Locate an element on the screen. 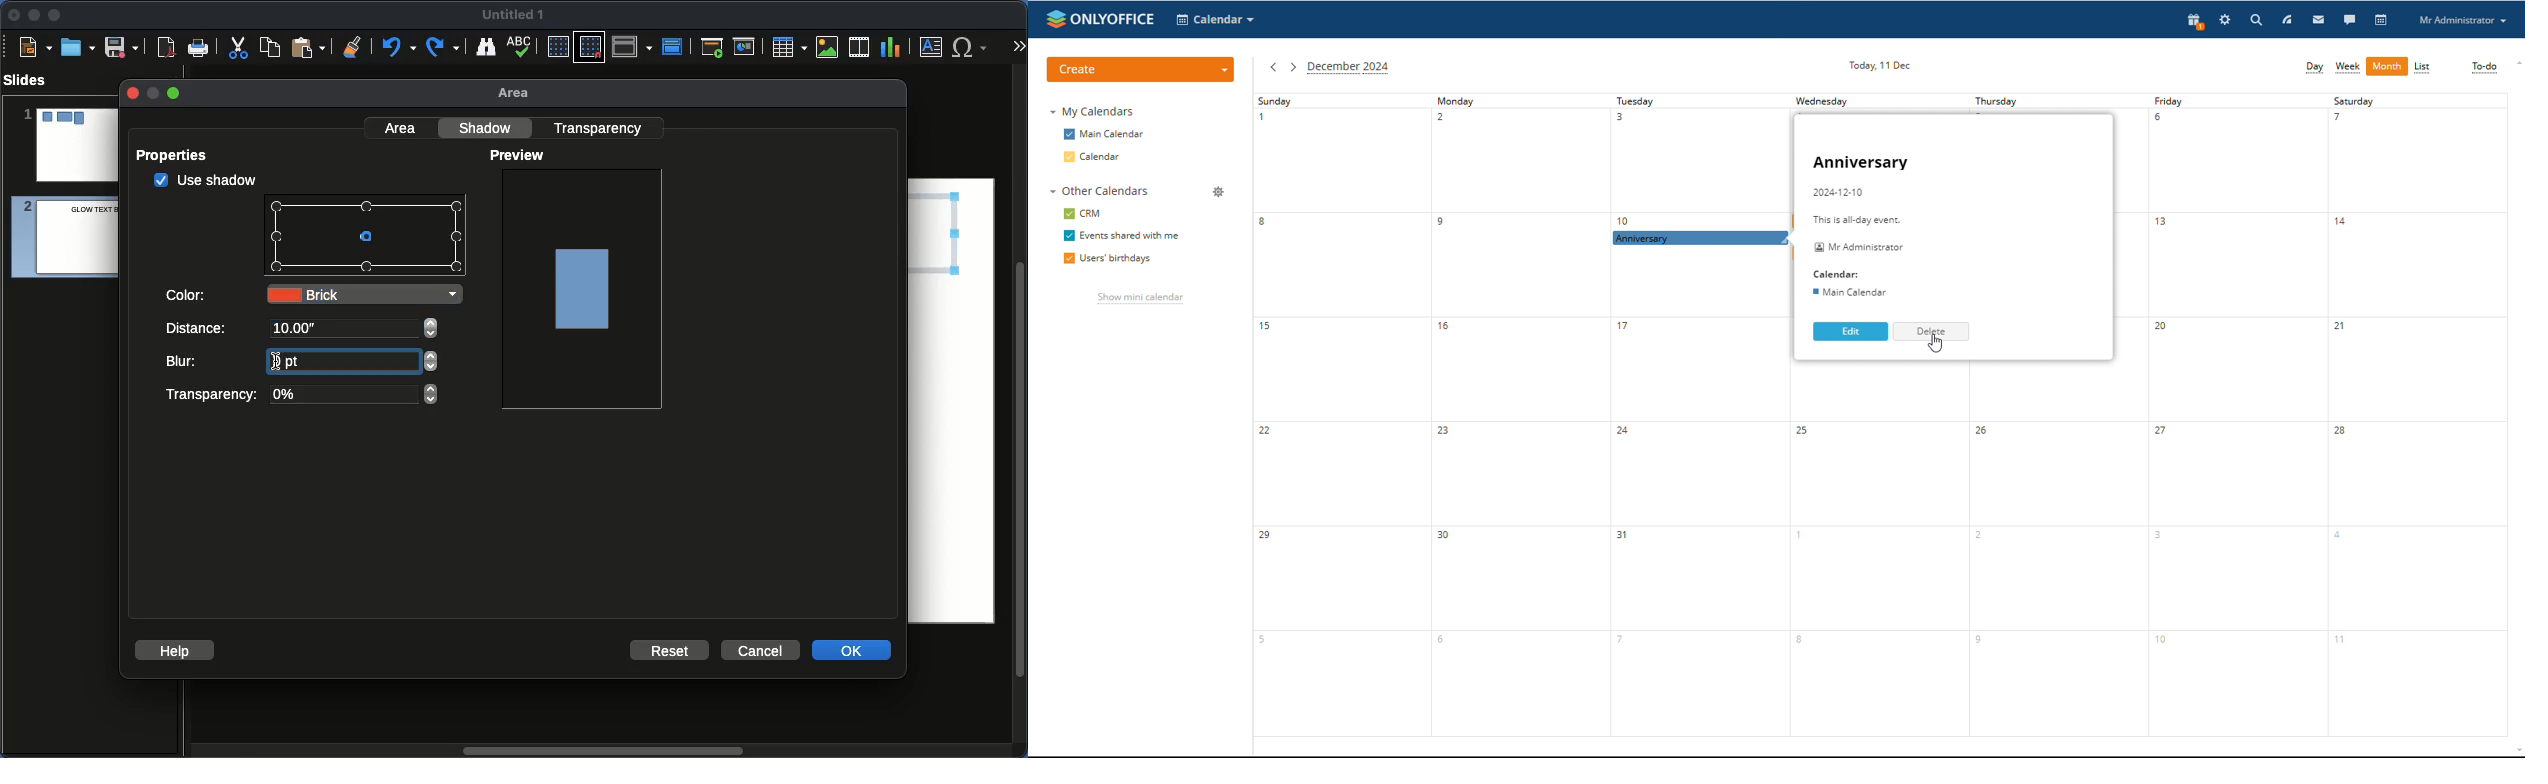 The width and height of the screenshot is (2548, 784). cursor is located at coordinates (1664, 246).